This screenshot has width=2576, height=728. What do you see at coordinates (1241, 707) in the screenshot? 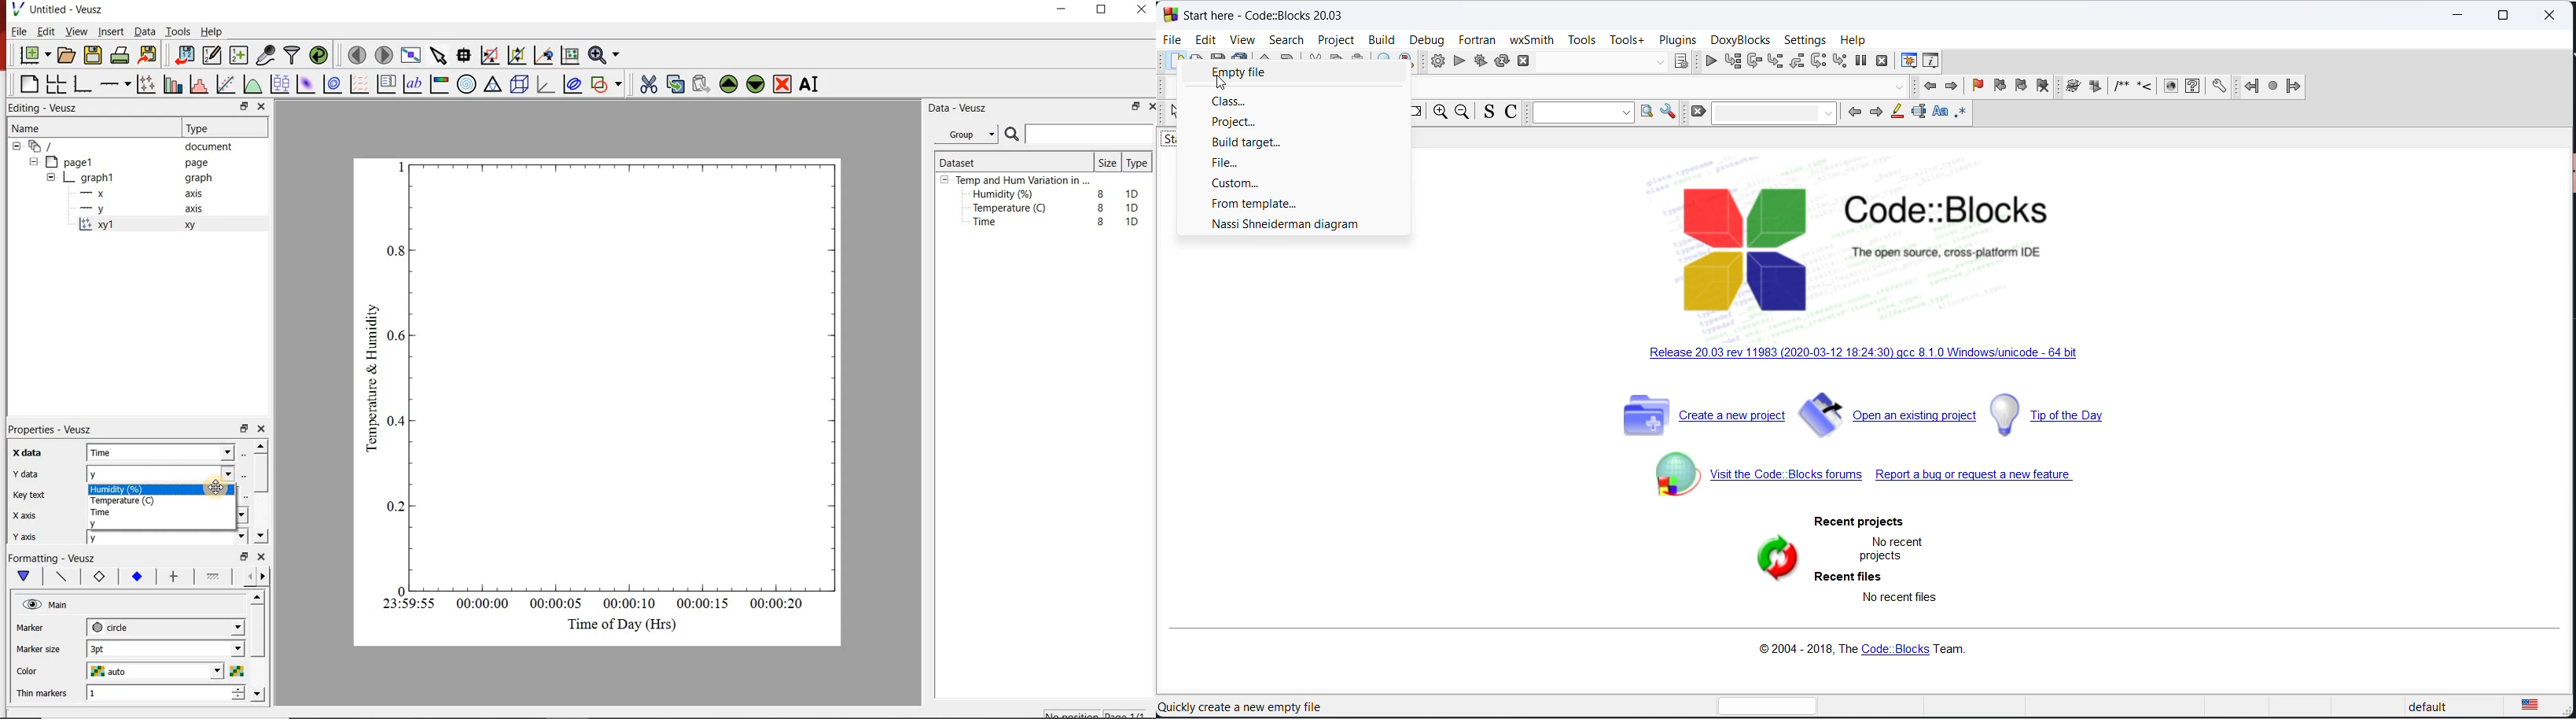
I see `Quickly create a new empty file` at bounding box center [1241, 707].